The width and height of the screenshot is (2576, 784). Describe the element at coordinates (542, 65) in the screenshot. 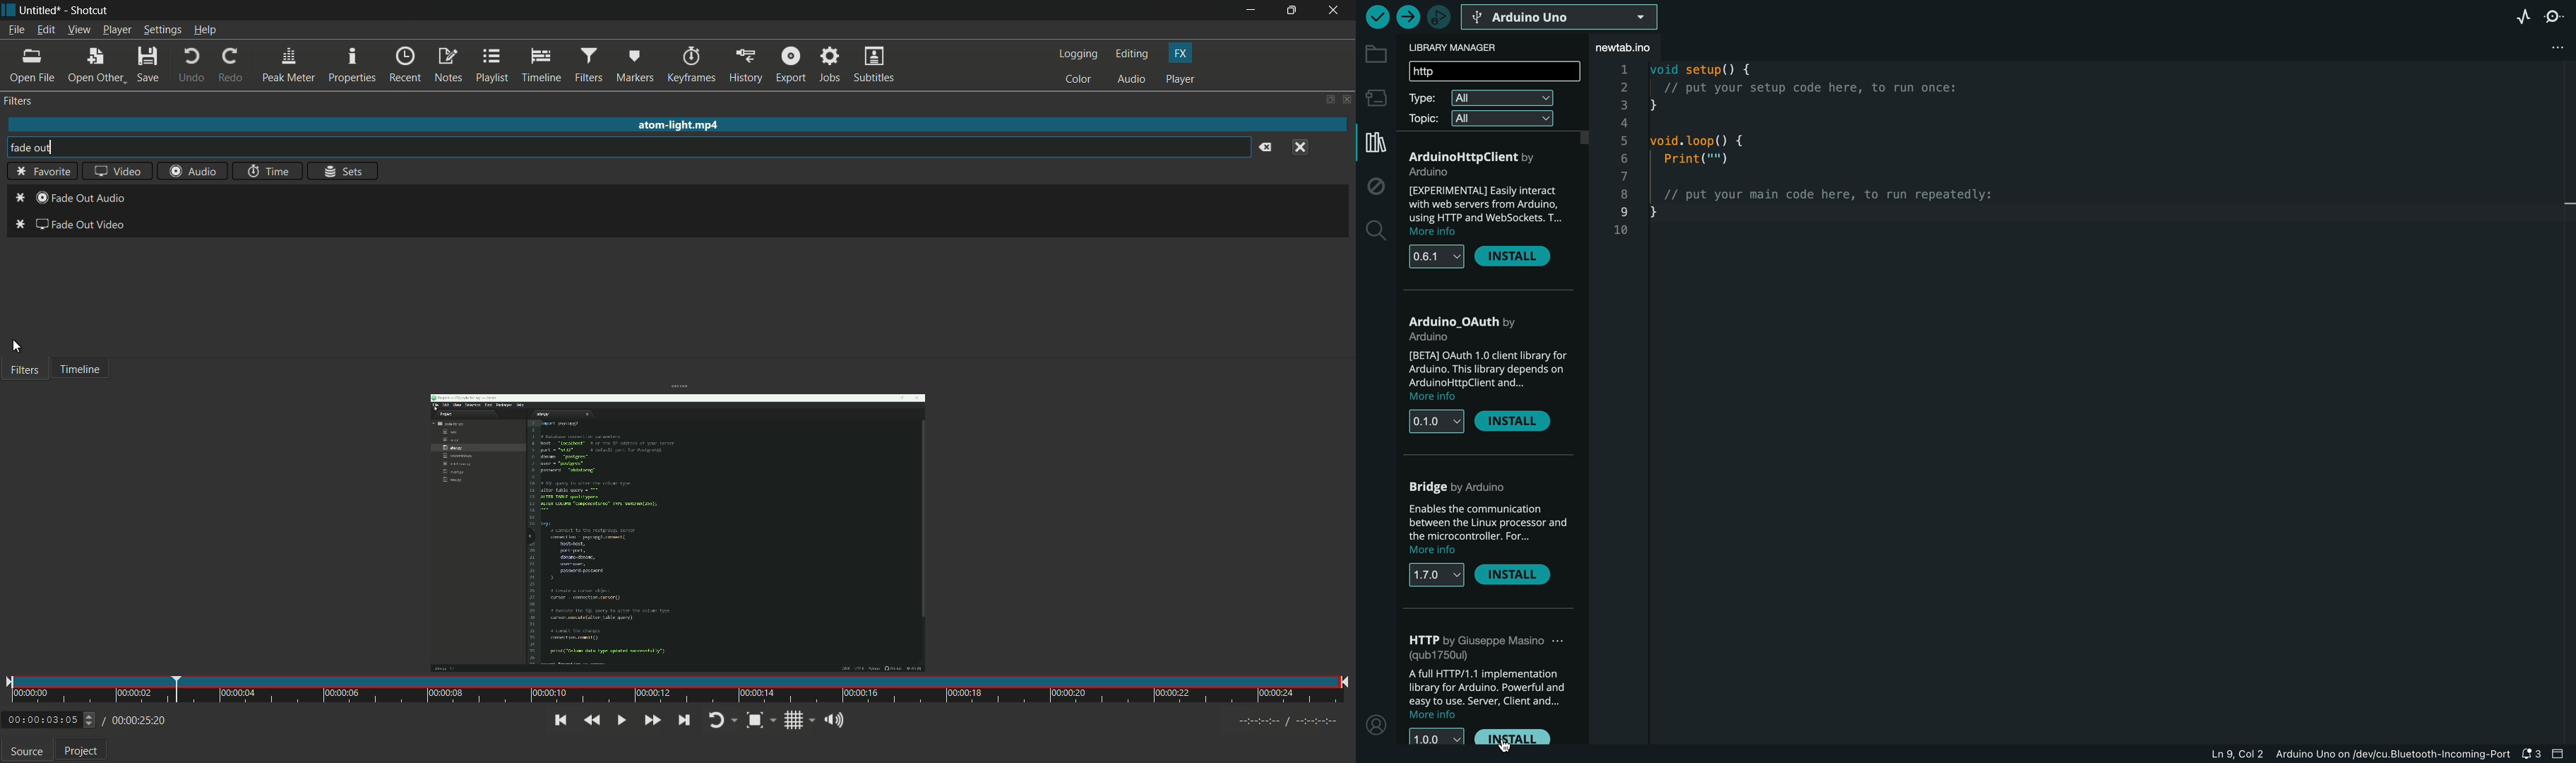

I see `timeline` at that location.